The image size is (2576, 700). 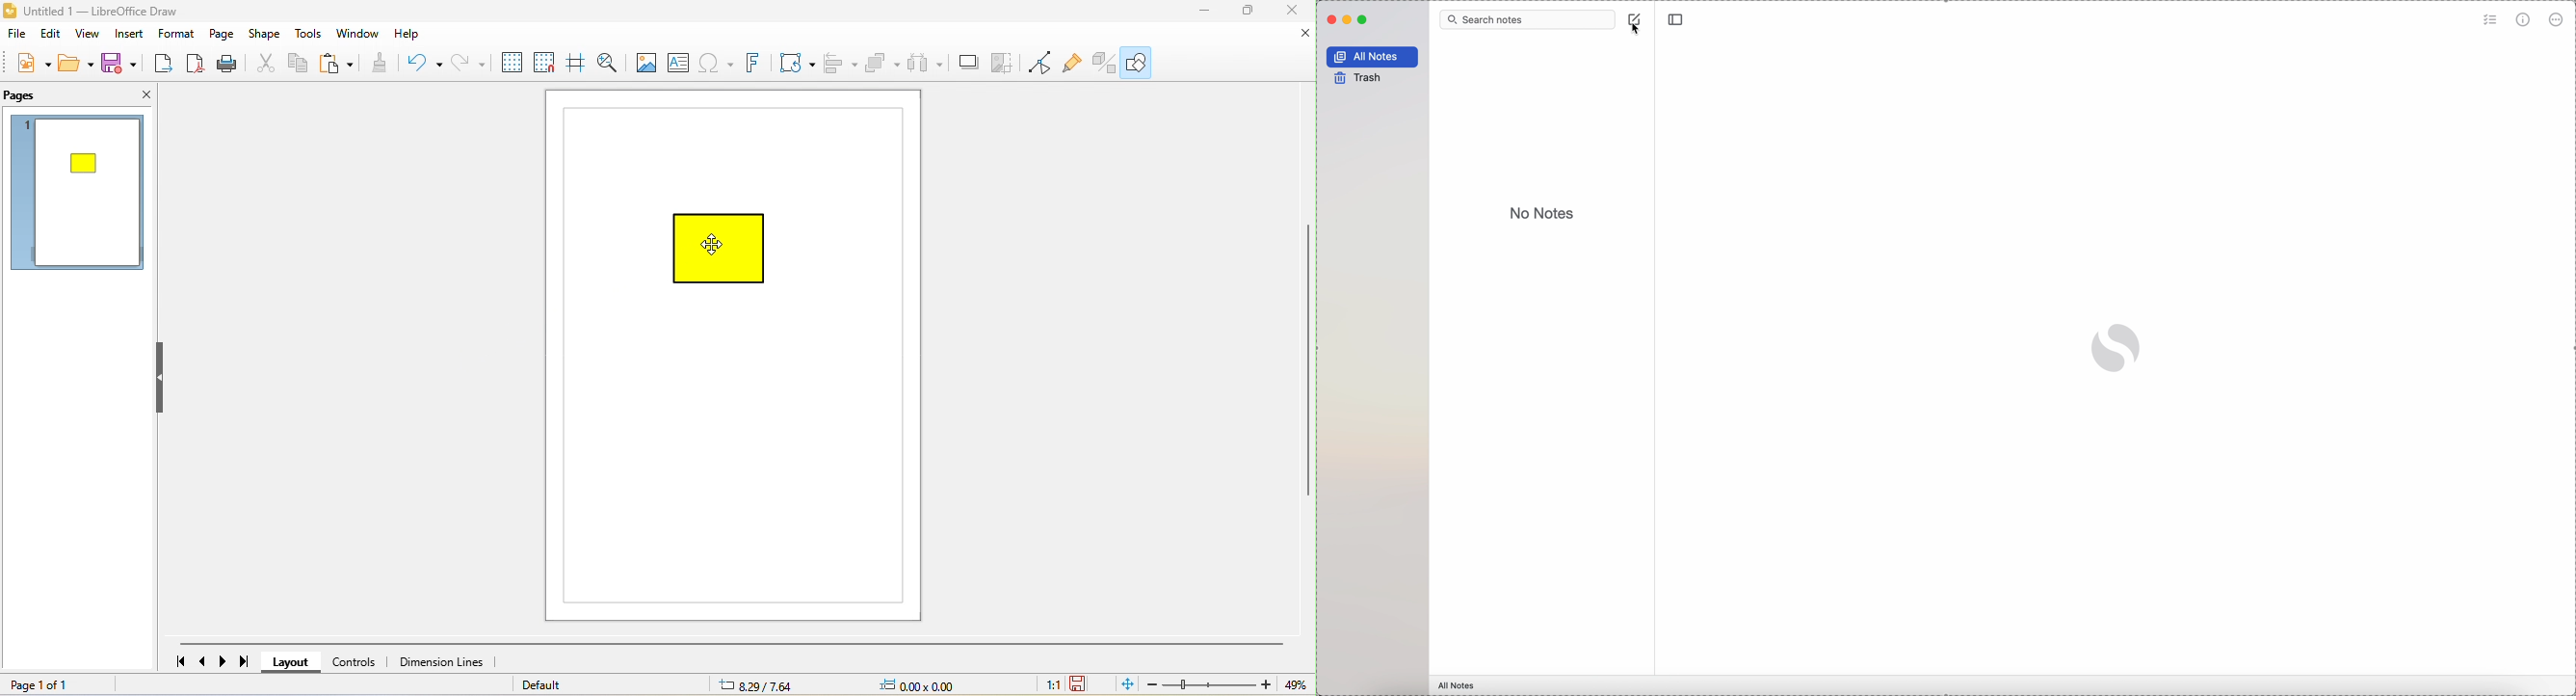 I want to click on close, so click(x=1301, y=35).